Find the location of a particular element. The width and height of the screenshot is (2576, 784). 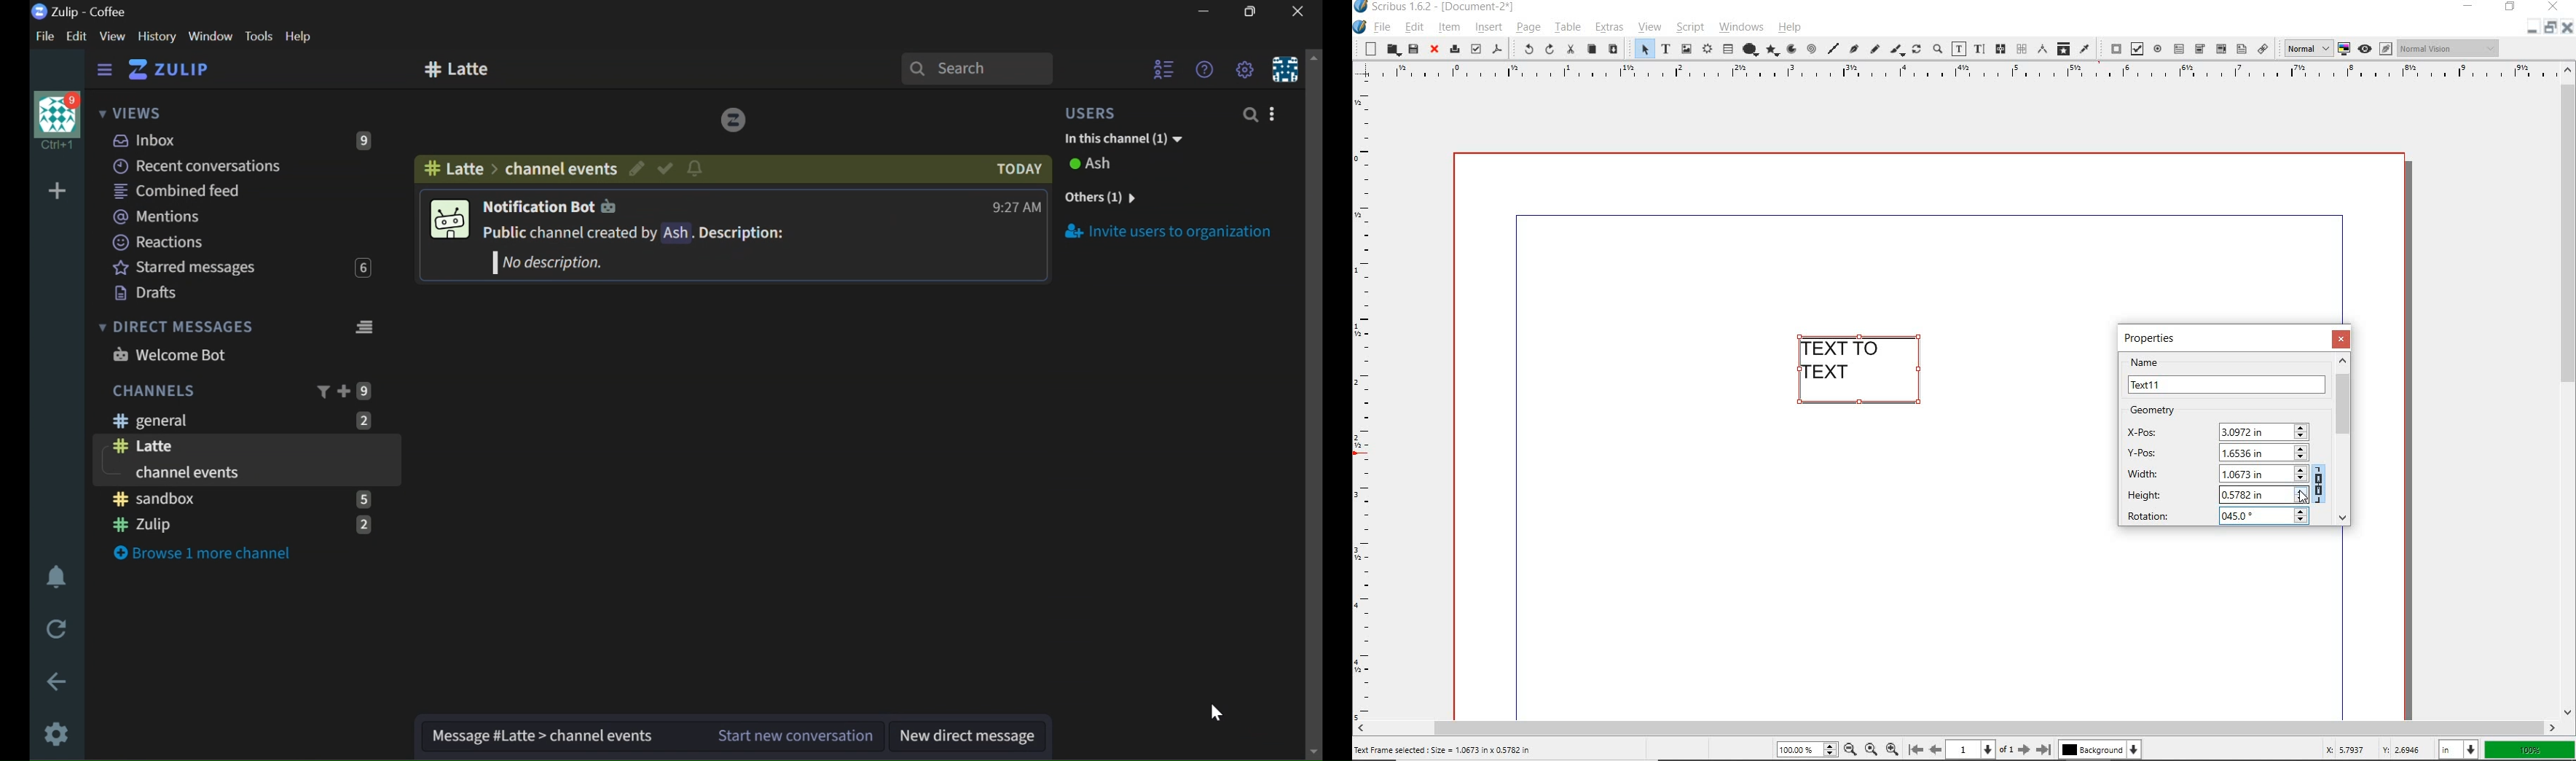

New direct message is located at coordinates (969, 736).